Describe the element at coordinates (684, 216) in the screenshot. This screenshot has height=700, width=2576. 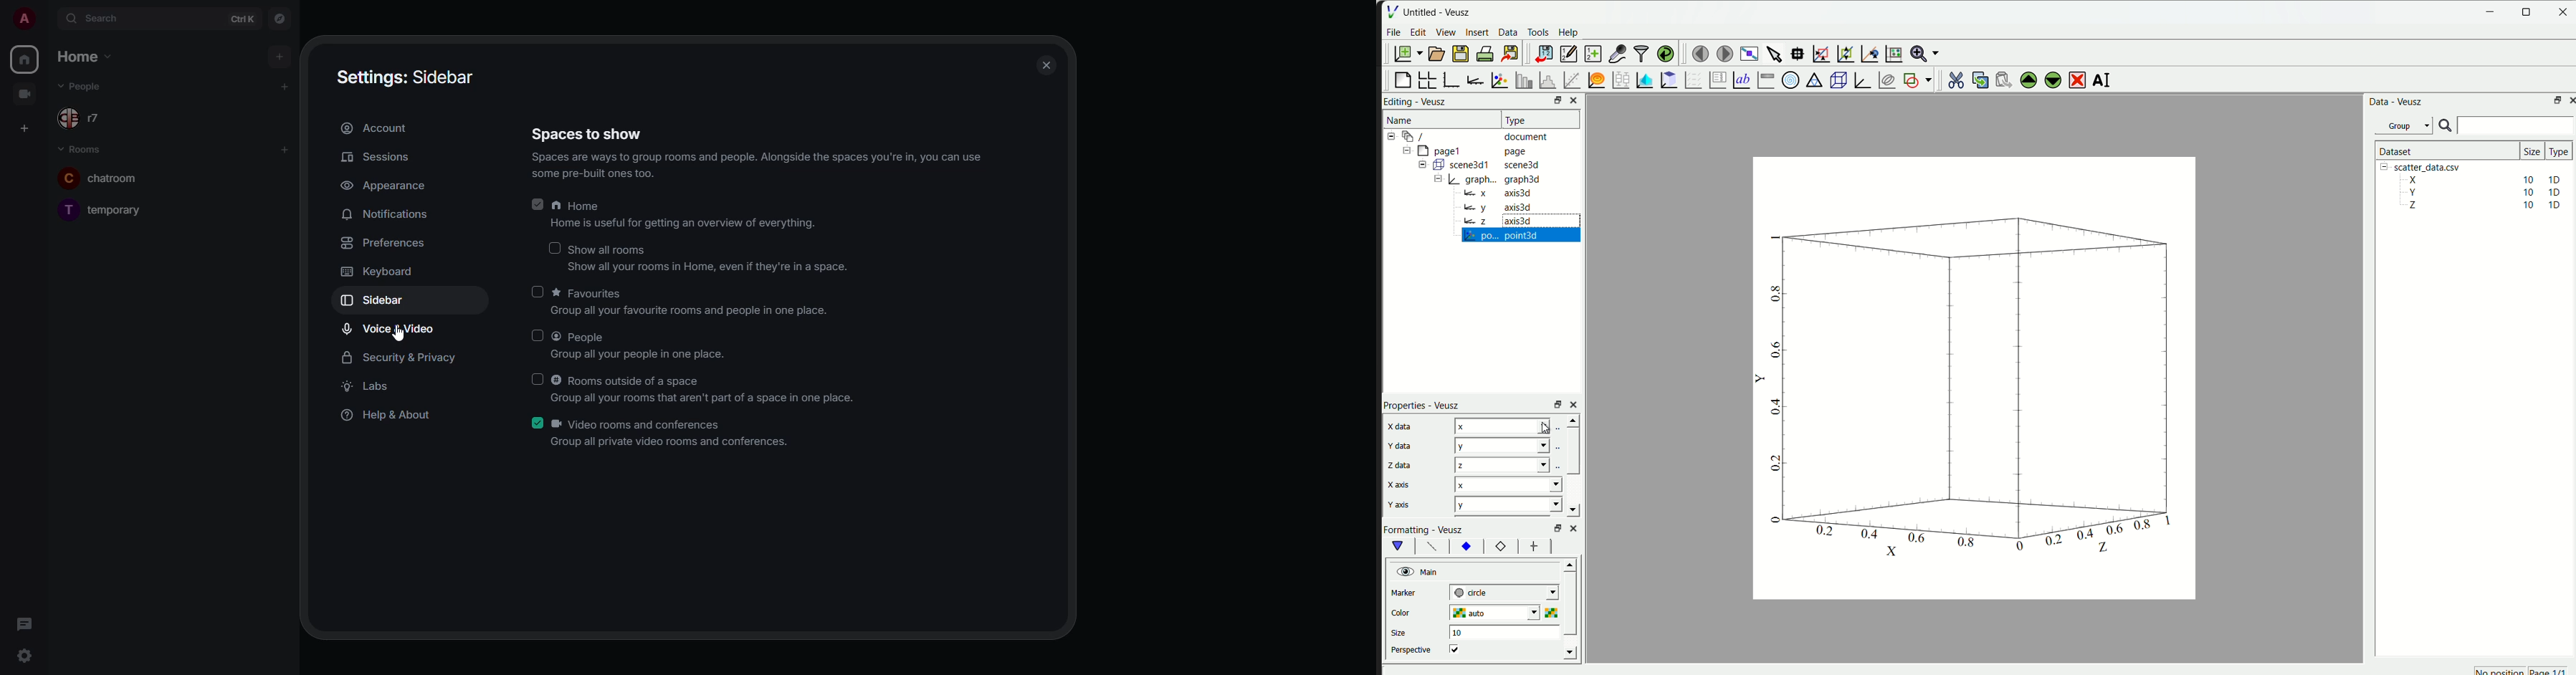
I see `home` at that location.